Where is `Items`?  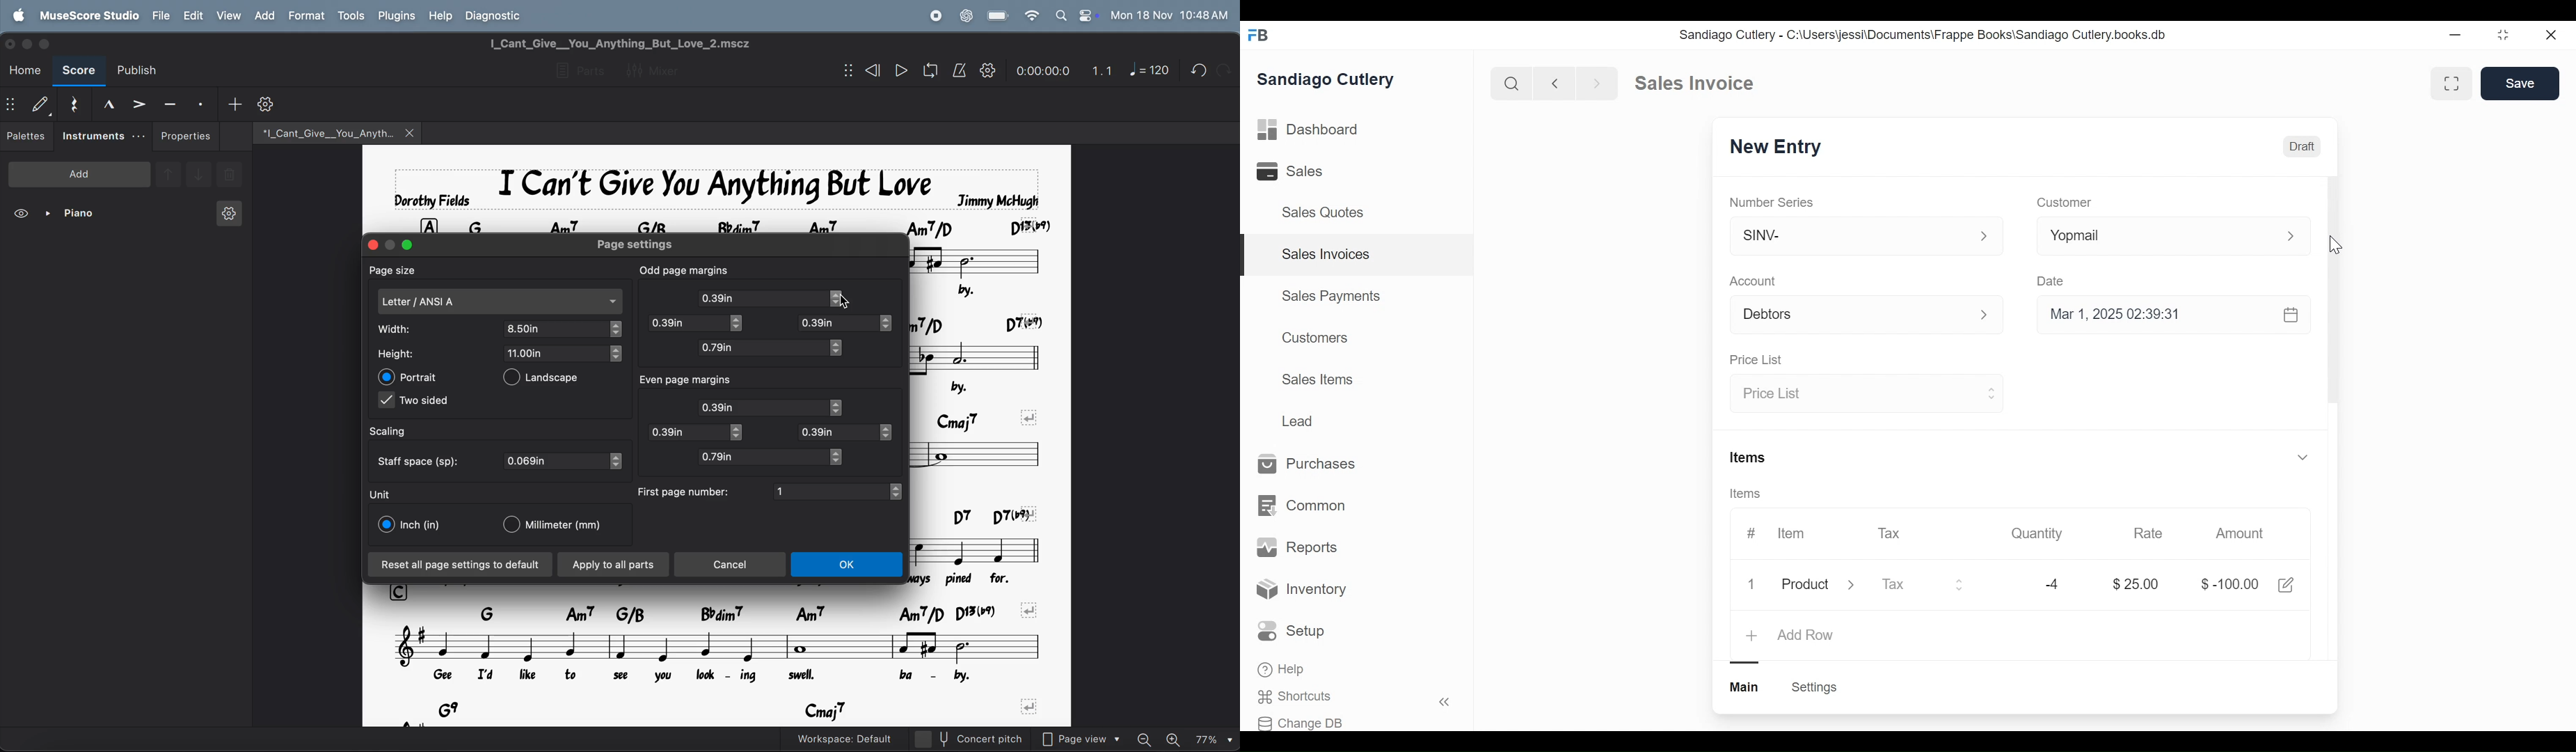 Items is located at coordinates (2022, 457).